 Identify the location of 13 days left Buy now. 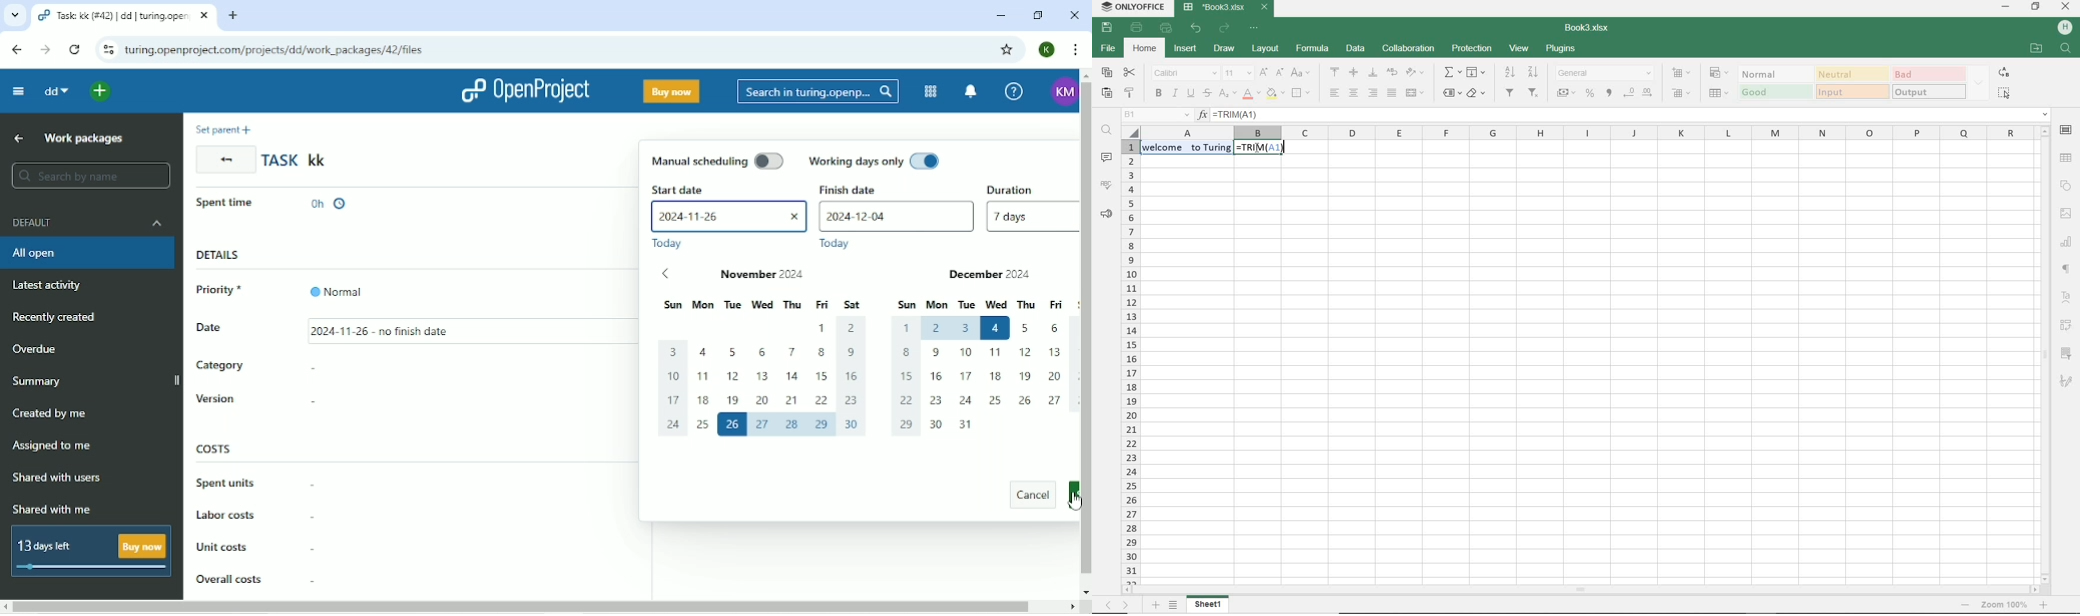
(89, 553).